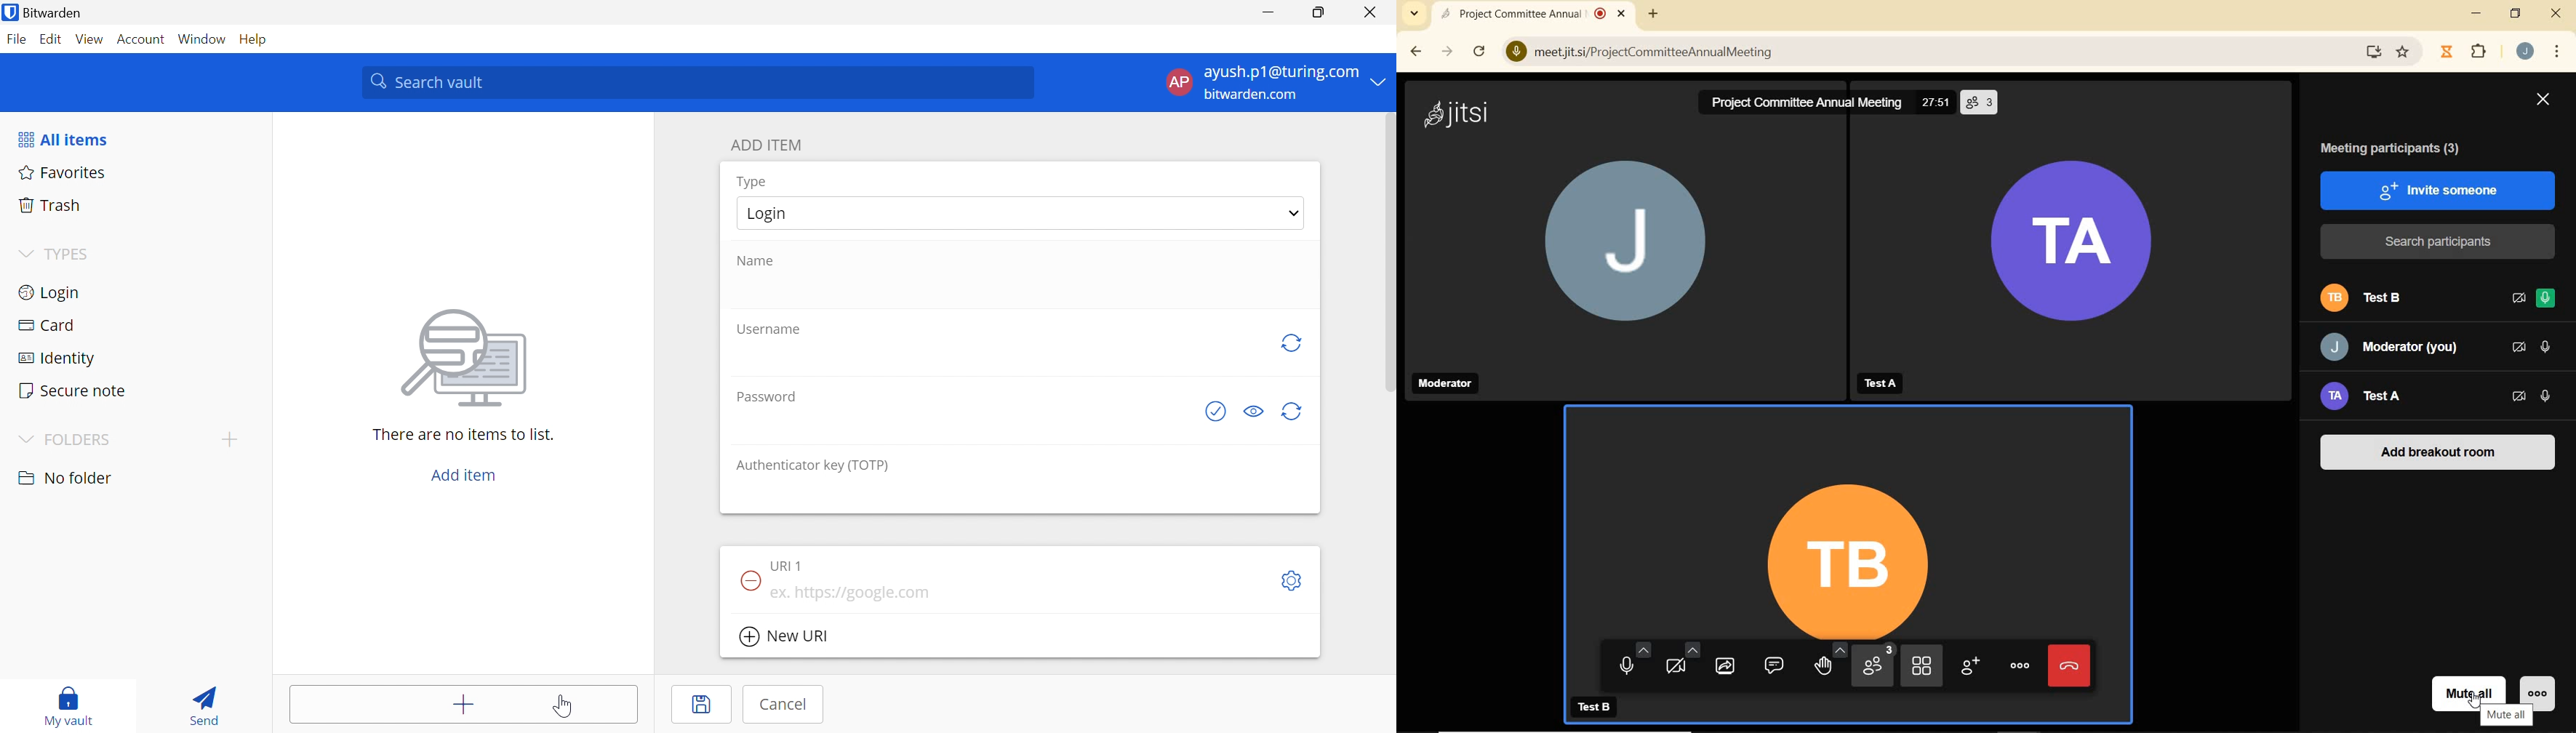 The height and width of the screenshot is (756, 2576). I want to click on EXTENSIONS, so click(2483, 54).